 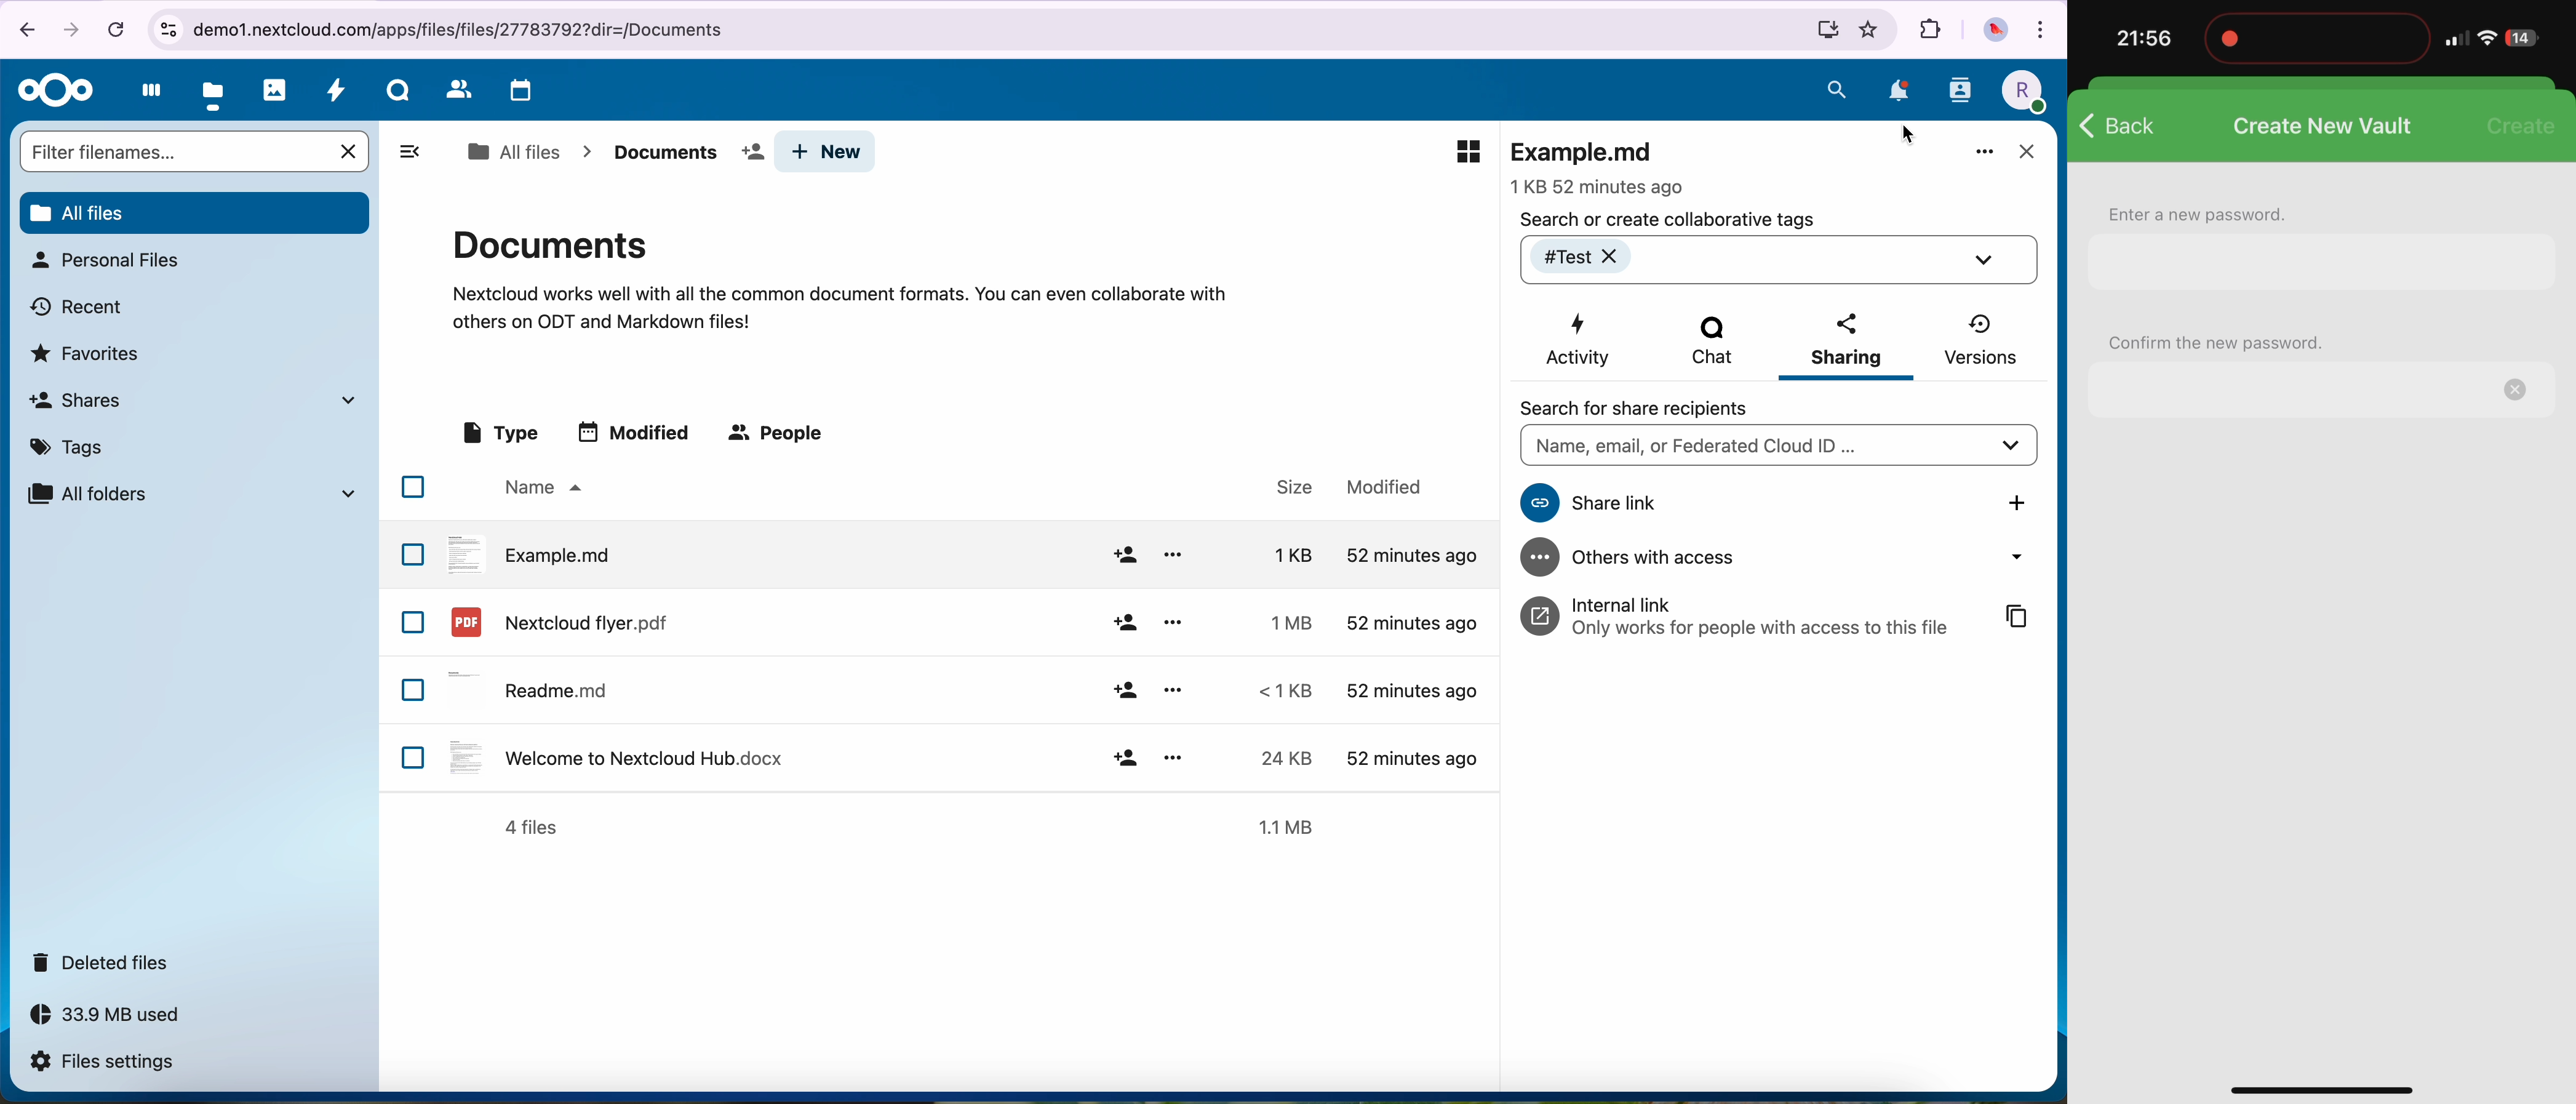 I want to click on welcome to nextcloud hub.docx, so click(x=613, y=756).